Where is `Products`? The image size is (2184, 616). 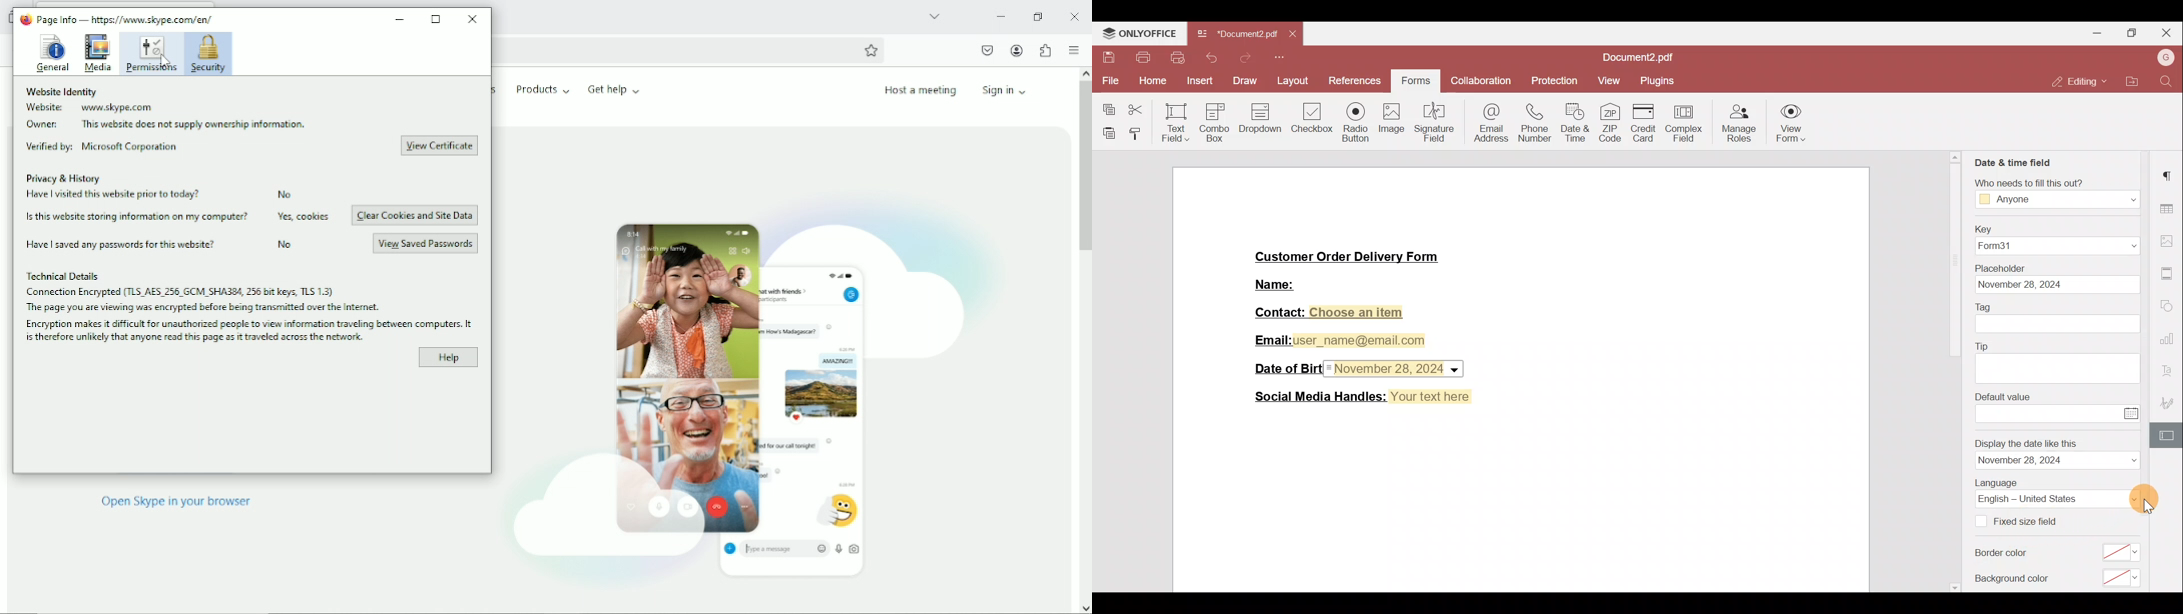 Products is located at coordinates (543, 89).